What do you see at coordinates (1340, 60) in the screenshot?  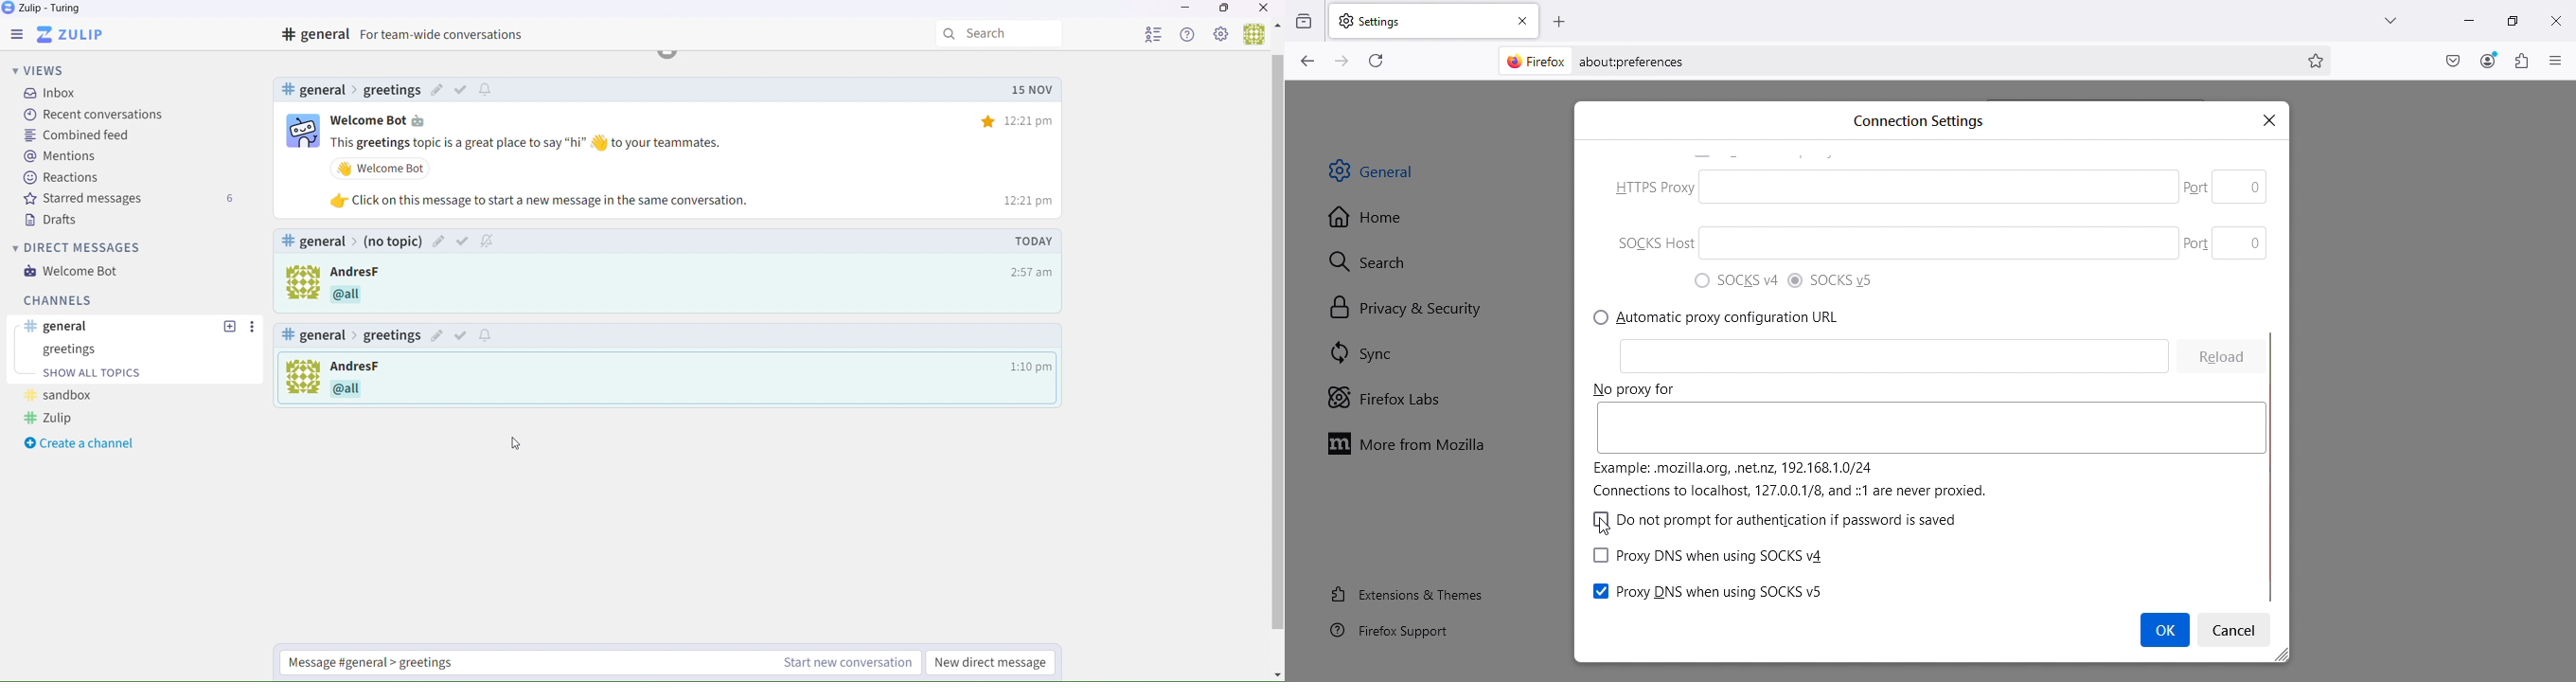 I see `Go forward one page` at bounding box center [1340, 60].